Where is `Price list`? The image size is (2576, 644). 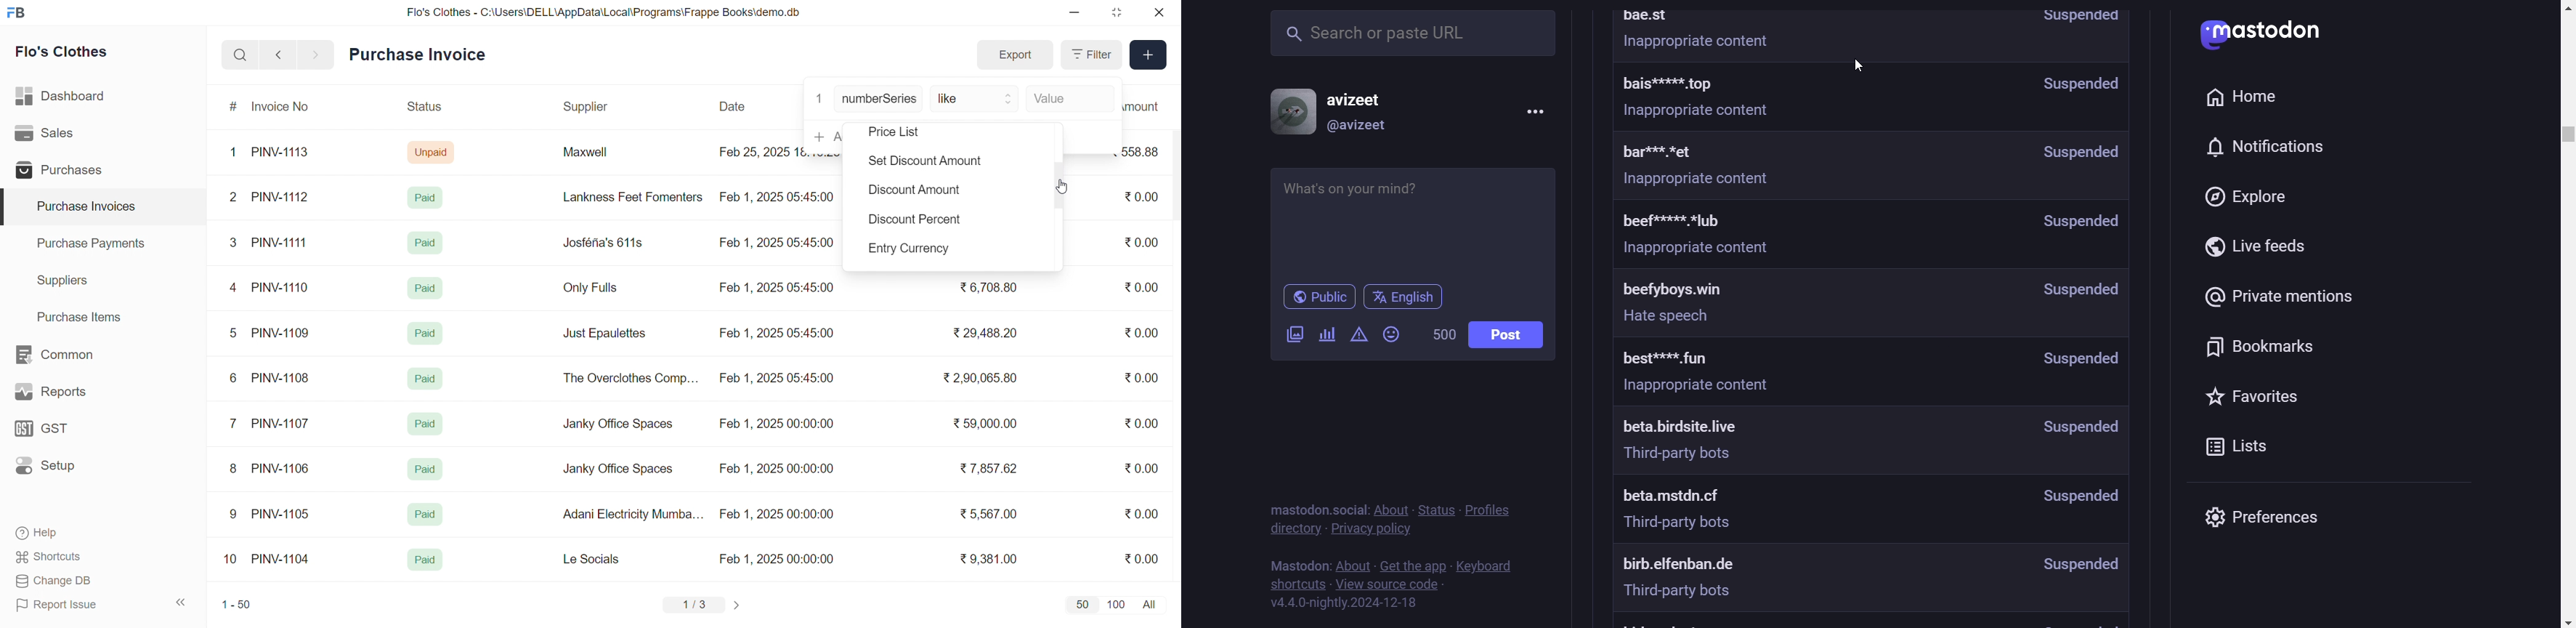
Price list is located at coordinates (912, 132).